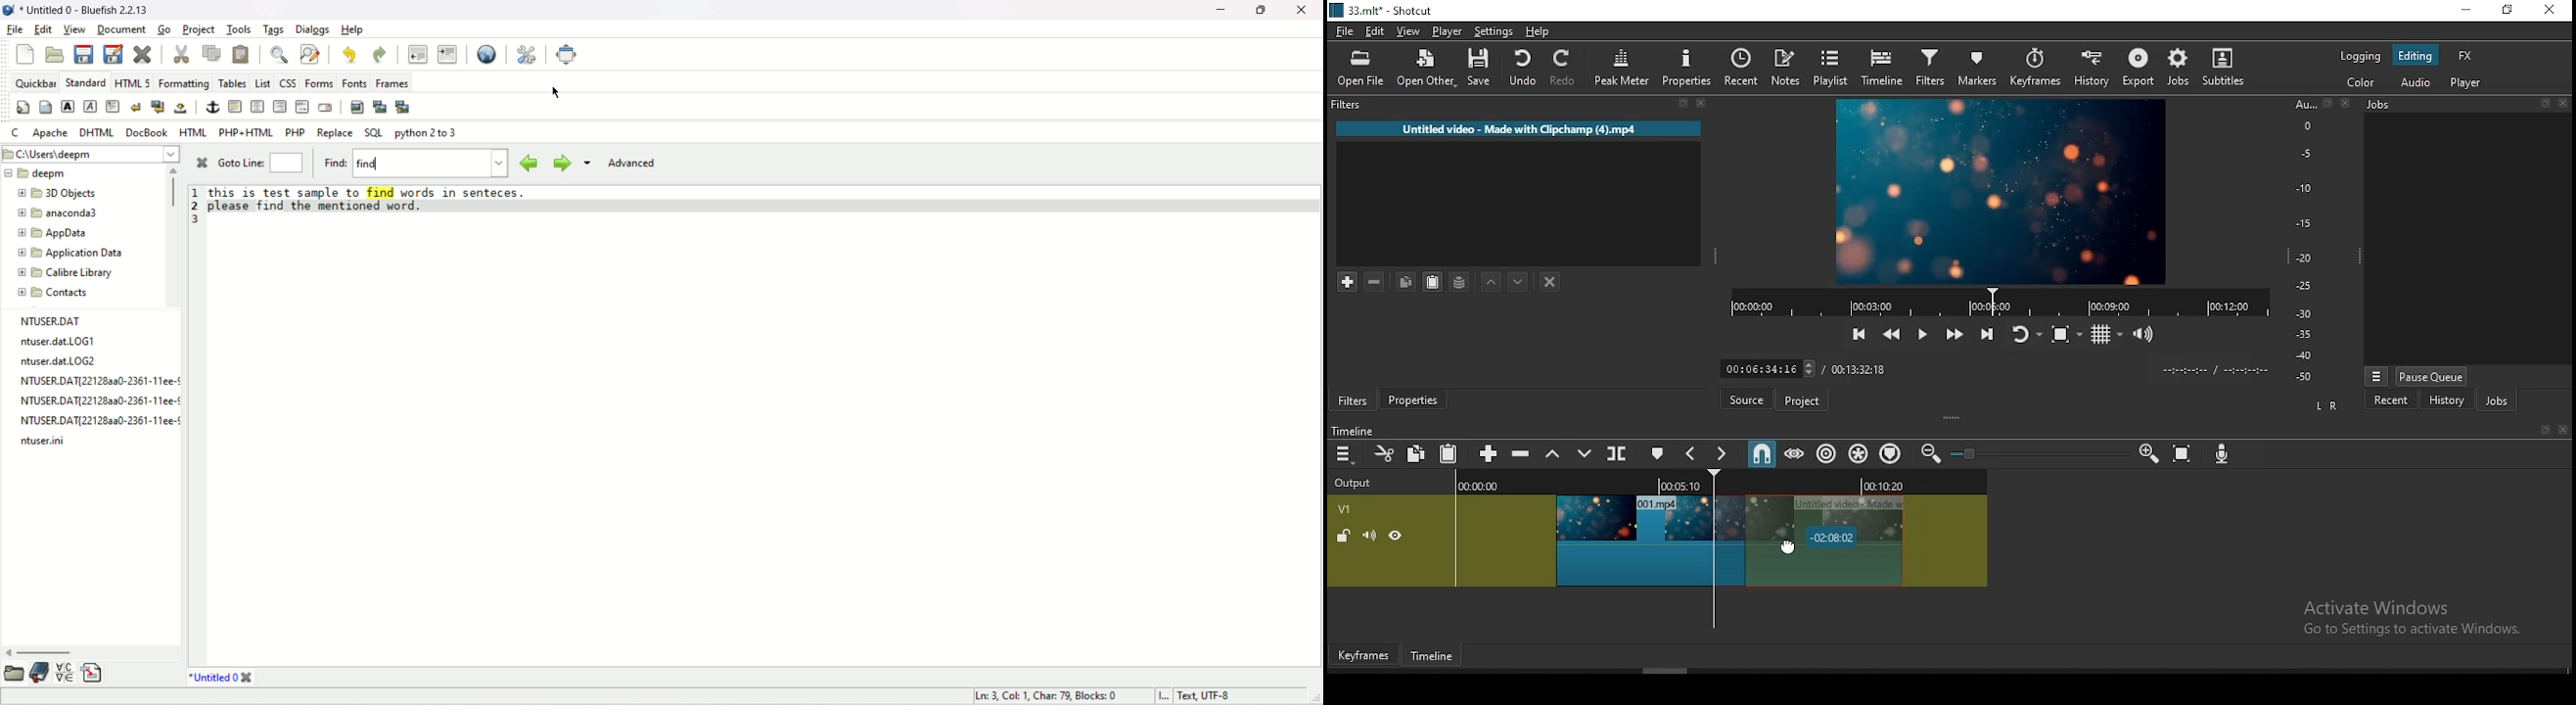 The width and height of the screenshot is (2576, 728). What do you see at coordinates (1483, 70) in the screenshot?
I see `save` at bounding box center [1483, 70].